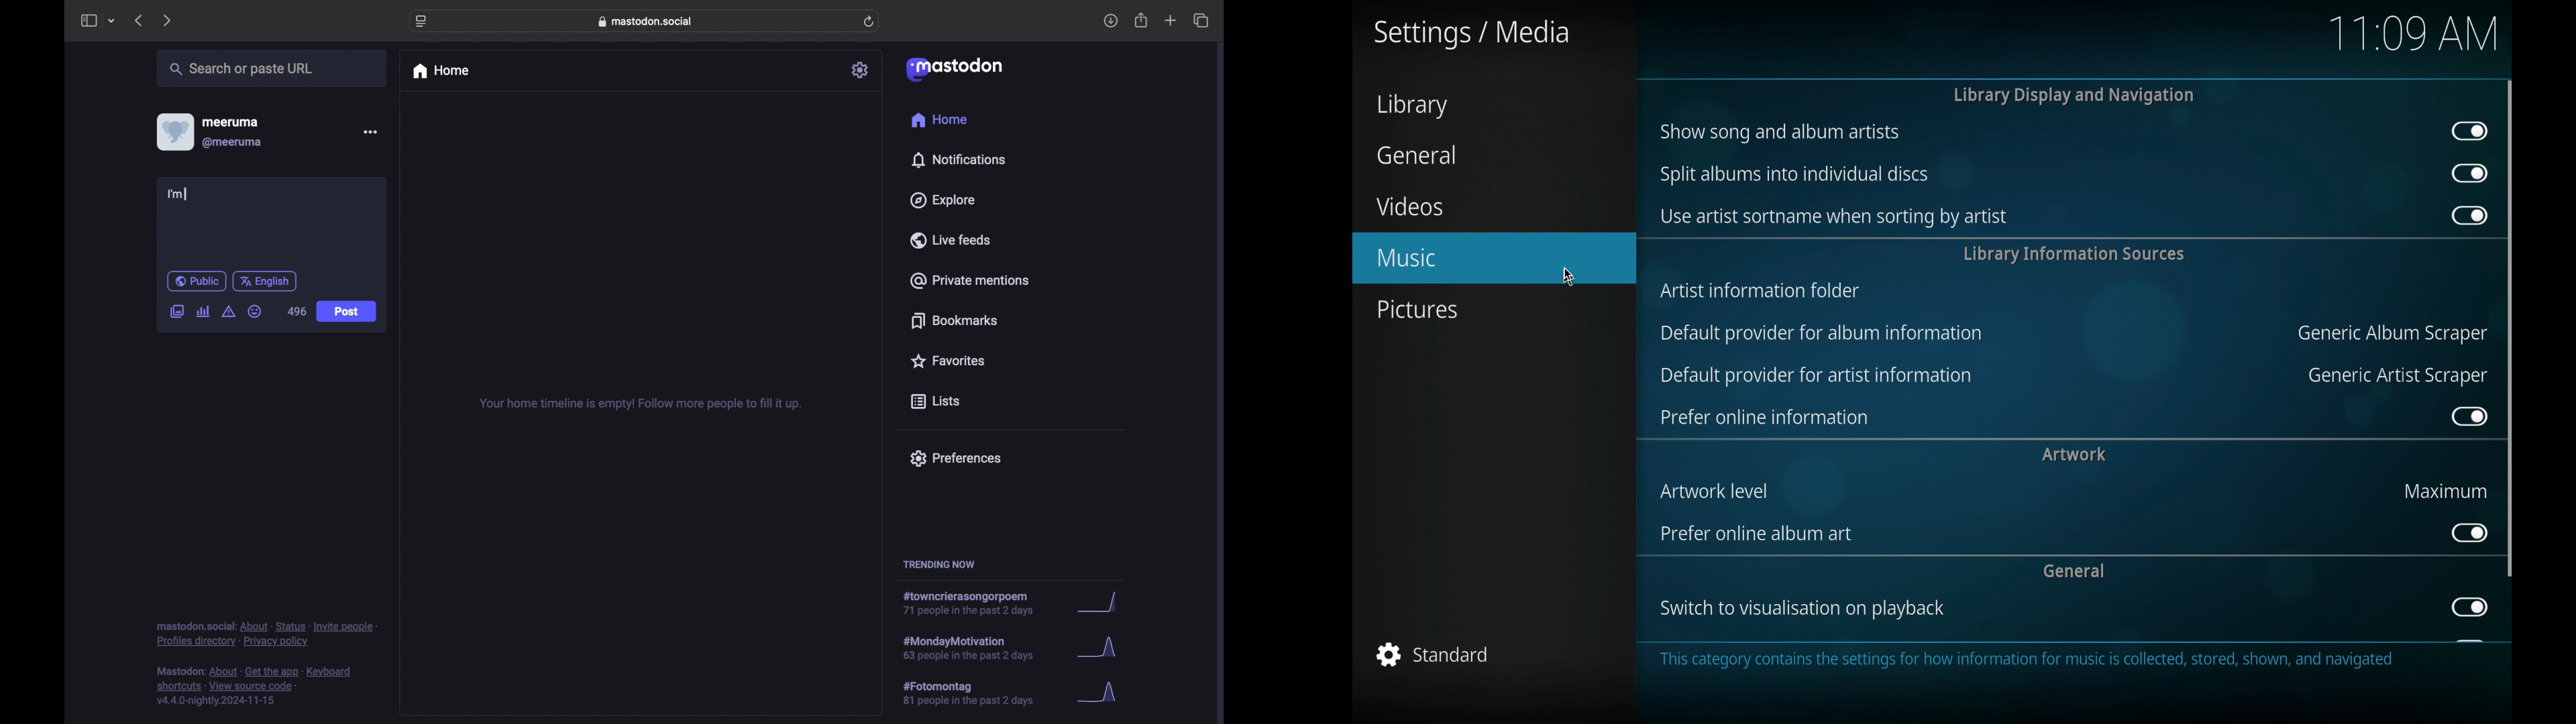 The height and width of the screenshot is (728, 2576). What do you see at coordinates (230, 312) in the screenshot?
I see `add content warning` at bounding box center [230, 312].